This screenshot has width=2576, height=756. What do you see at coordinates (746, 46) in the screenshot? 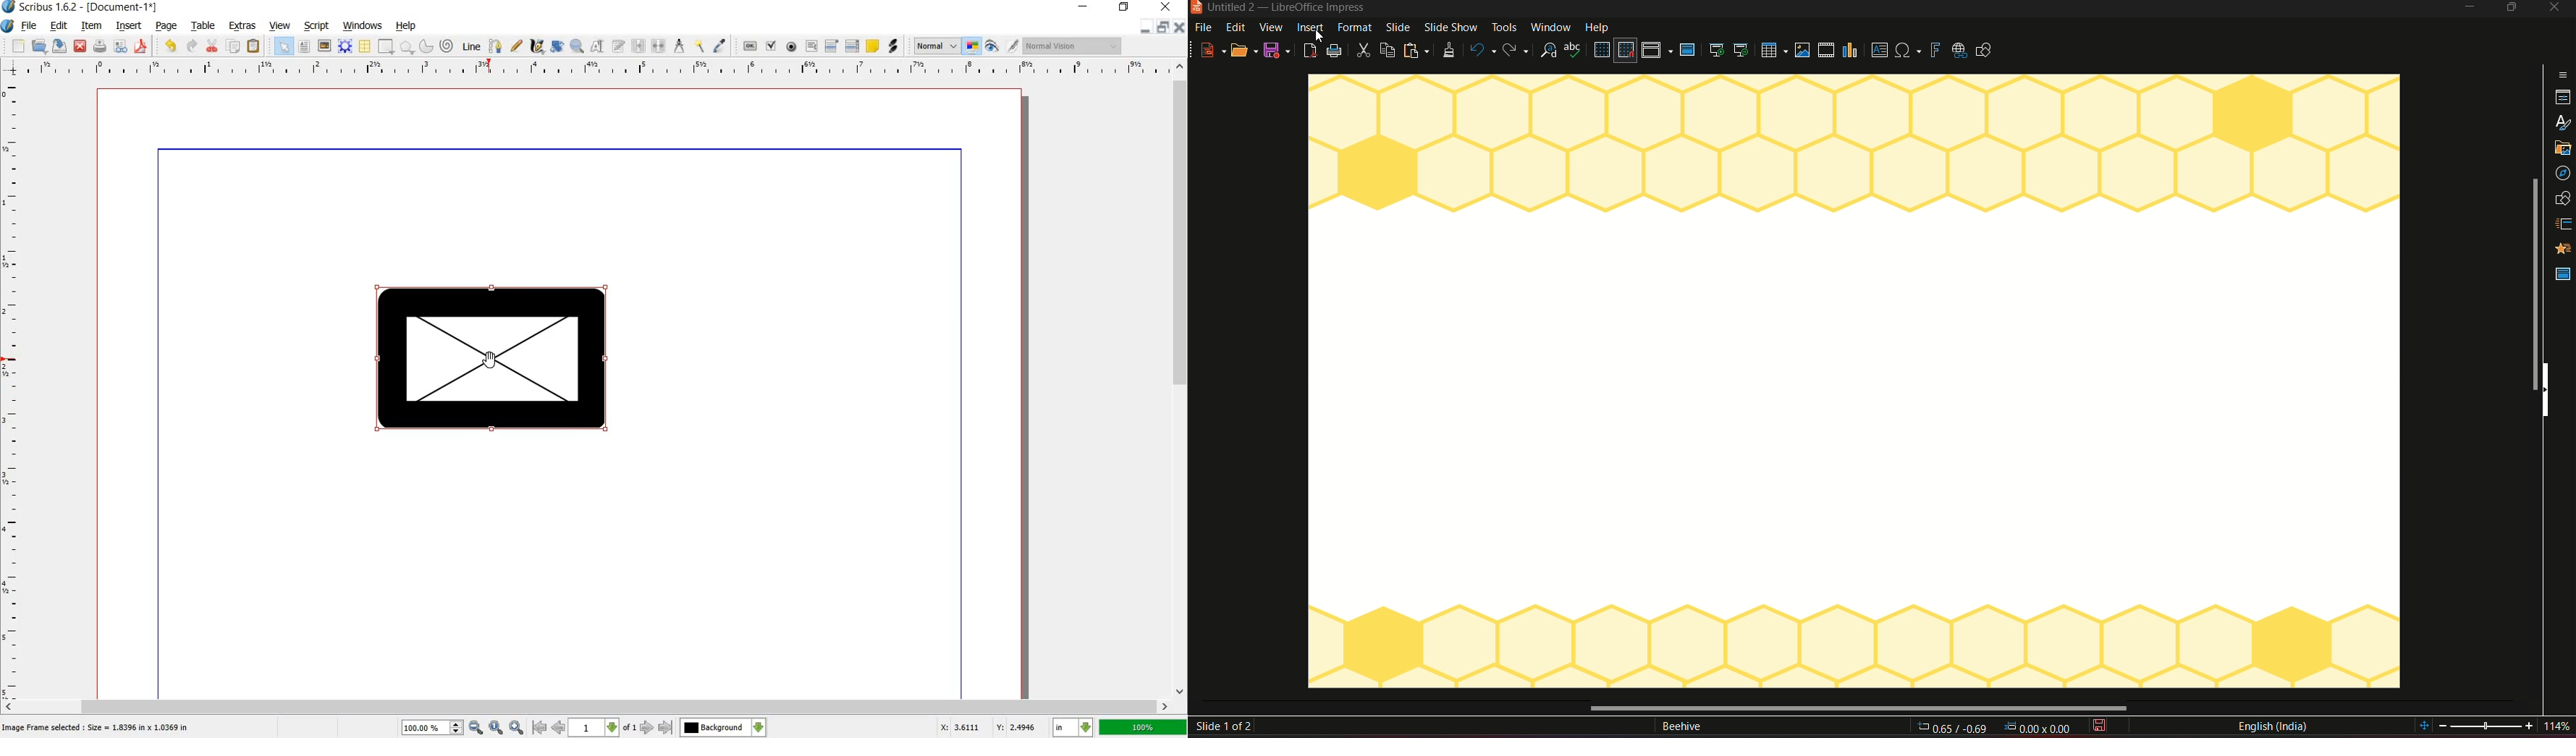
I see `pdf push button` at bounding box center [746, 46].